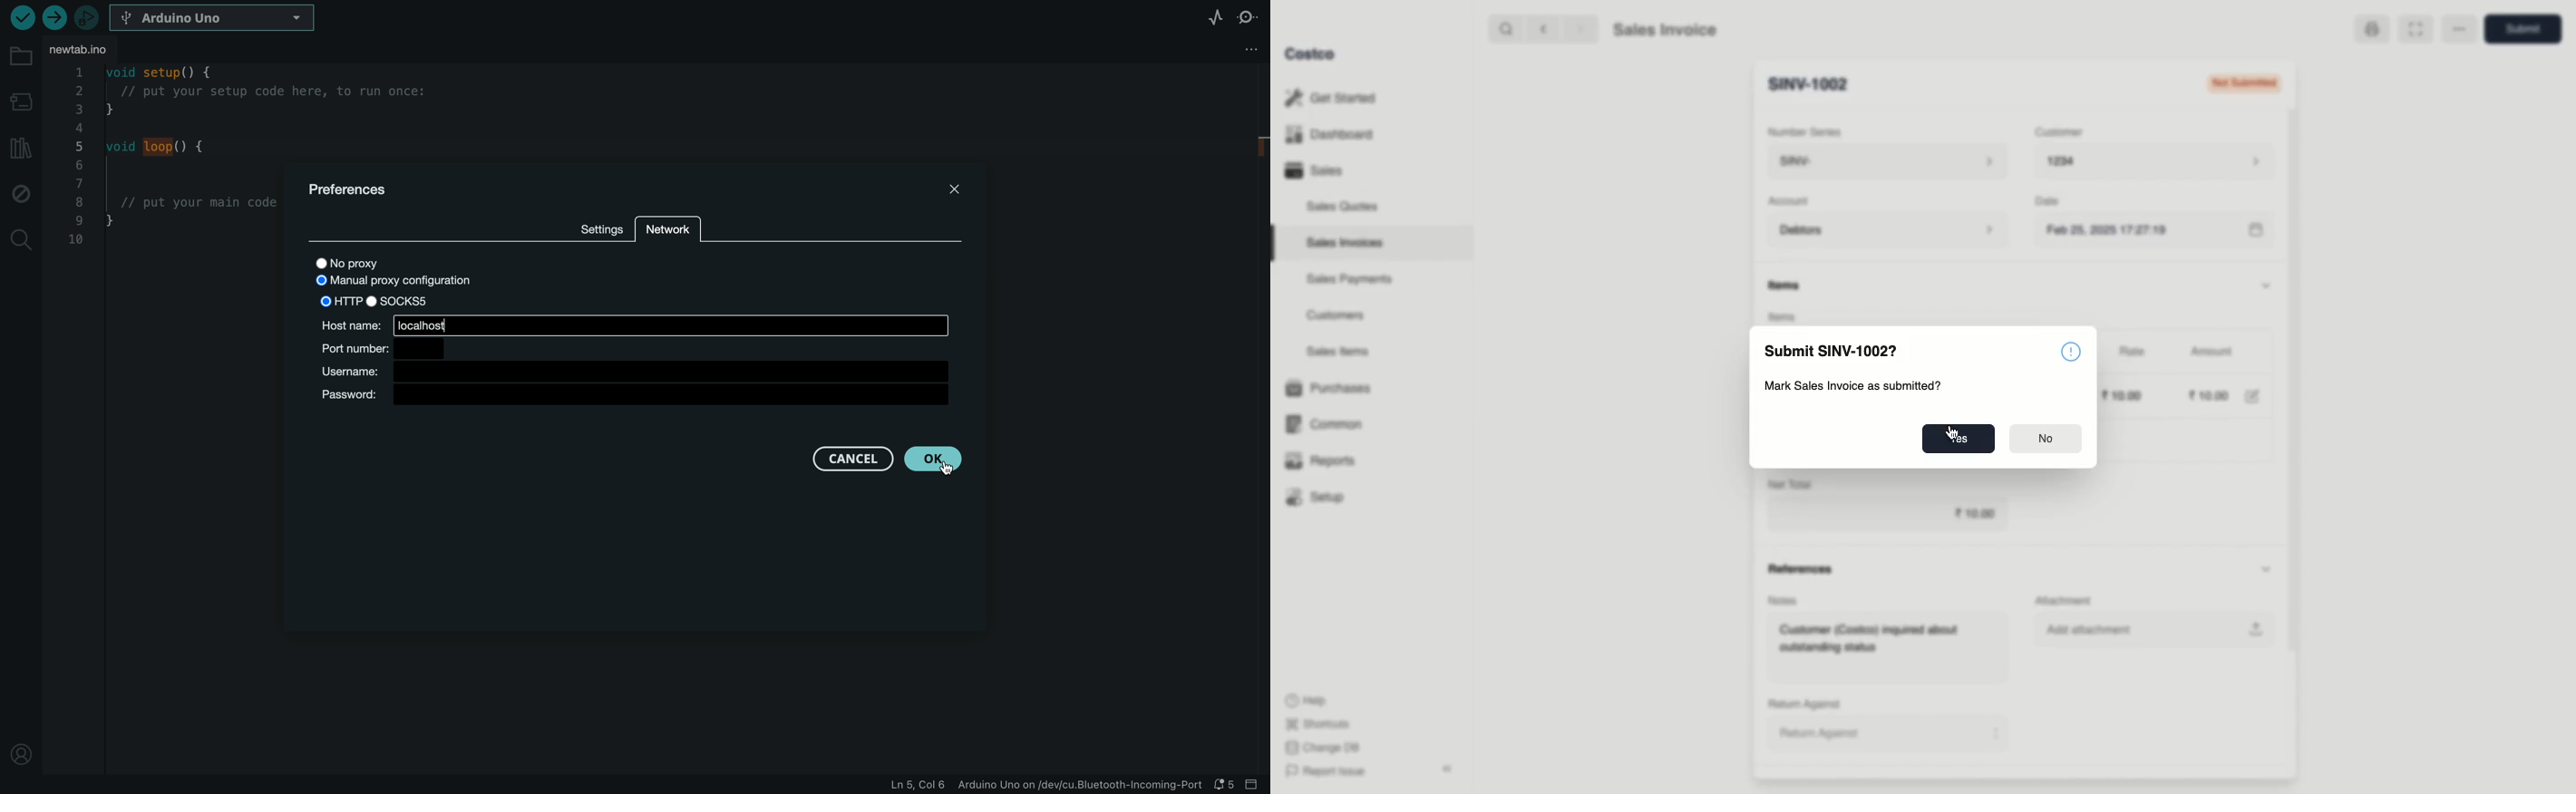 The height and width of the screenshot is (812, 2576). What do you see at coordinates (2157, 233) in the screenshot?
I see `Feb 25, 2025 17:27:19` at bounding box center [2157, 233].